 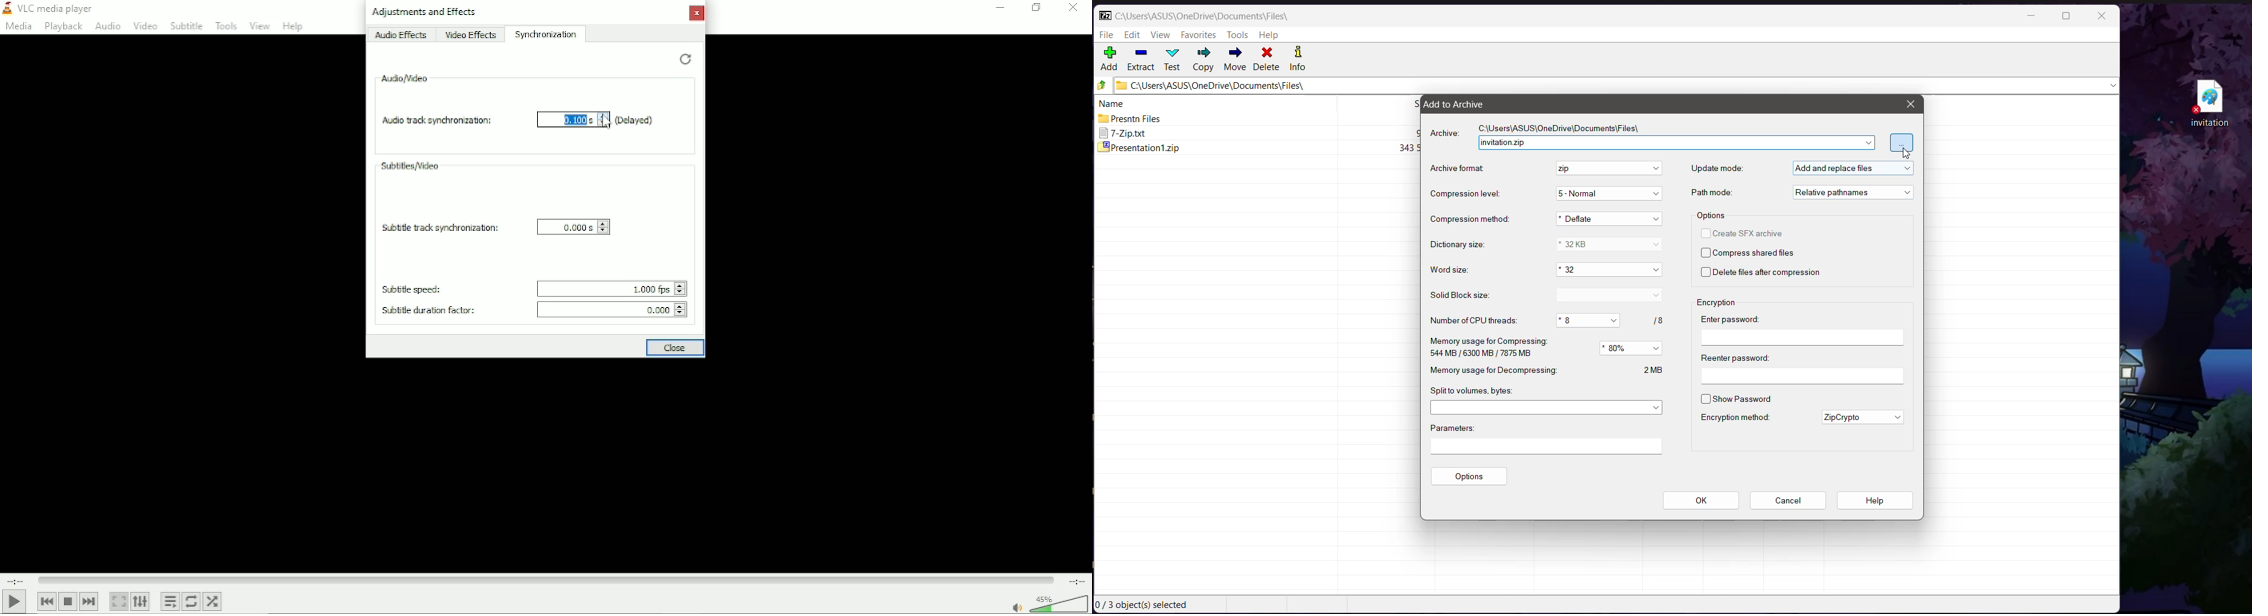 What do you see at coordinates (1463, 245) in the screenshot?
I see `Dictionary size` at bounding box center [1463, 245].